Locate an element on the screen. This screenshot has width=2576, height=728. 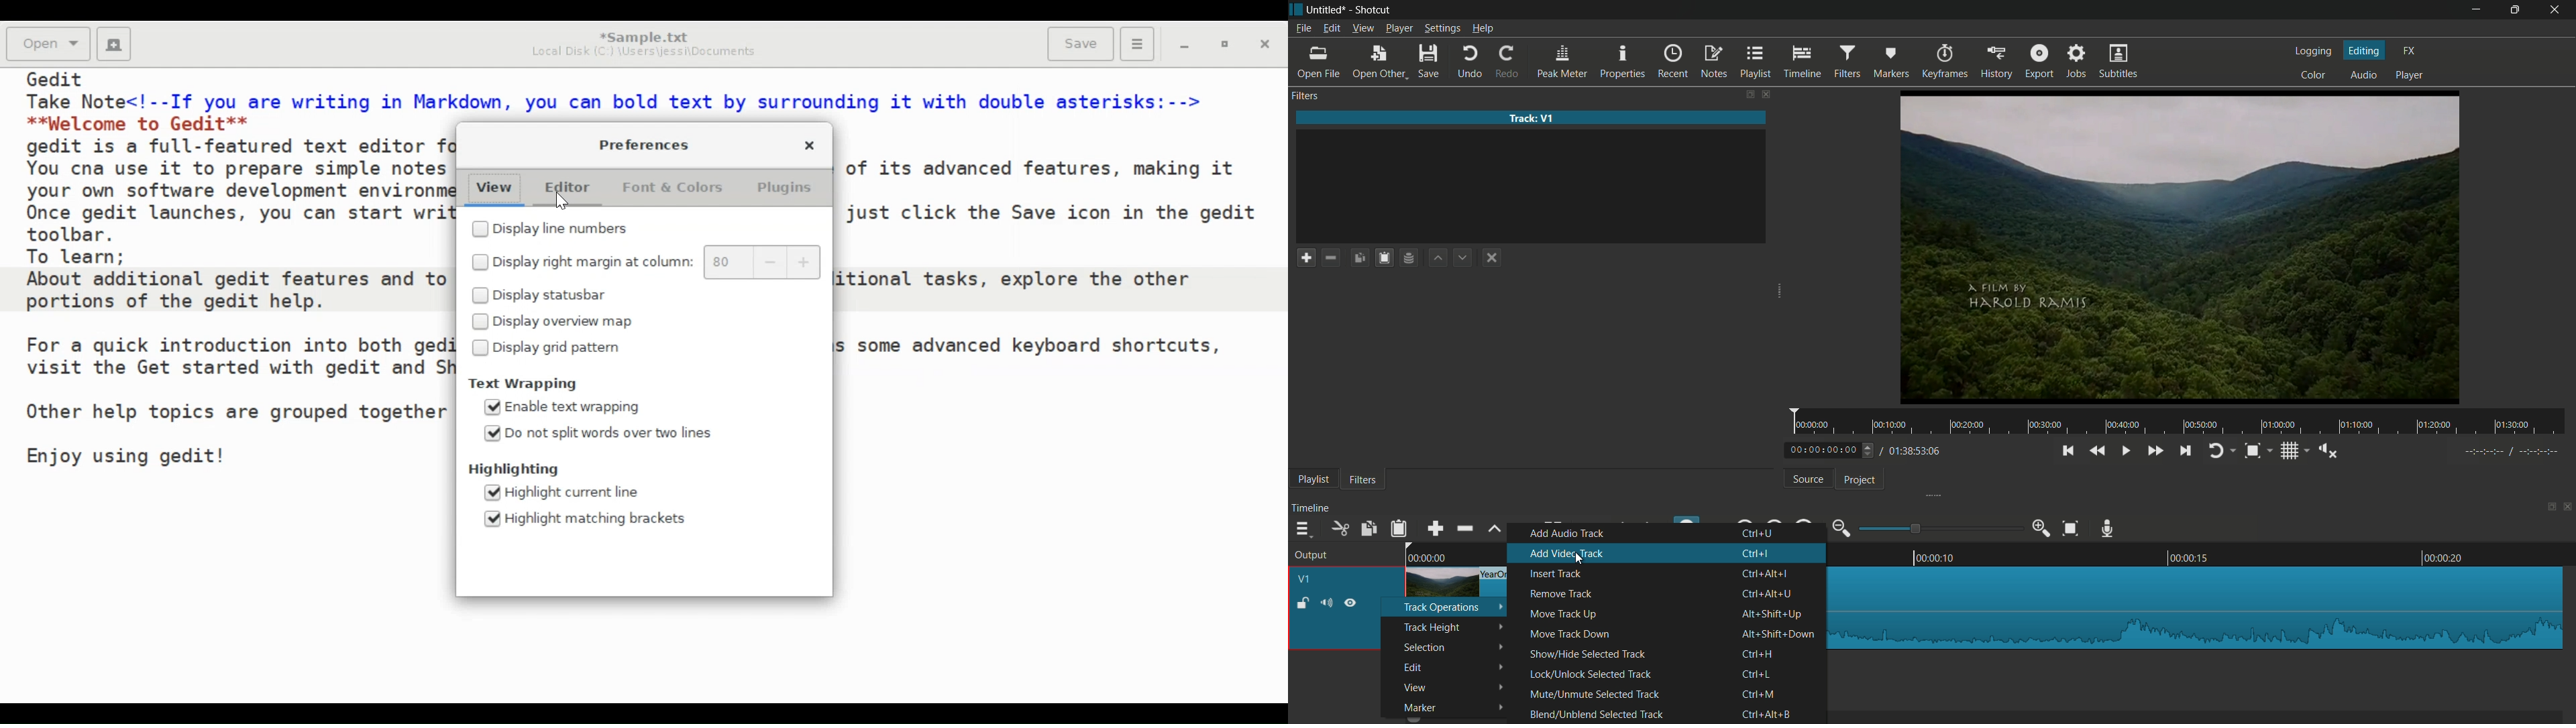
show volume control is located at coordinates (2327, 449).